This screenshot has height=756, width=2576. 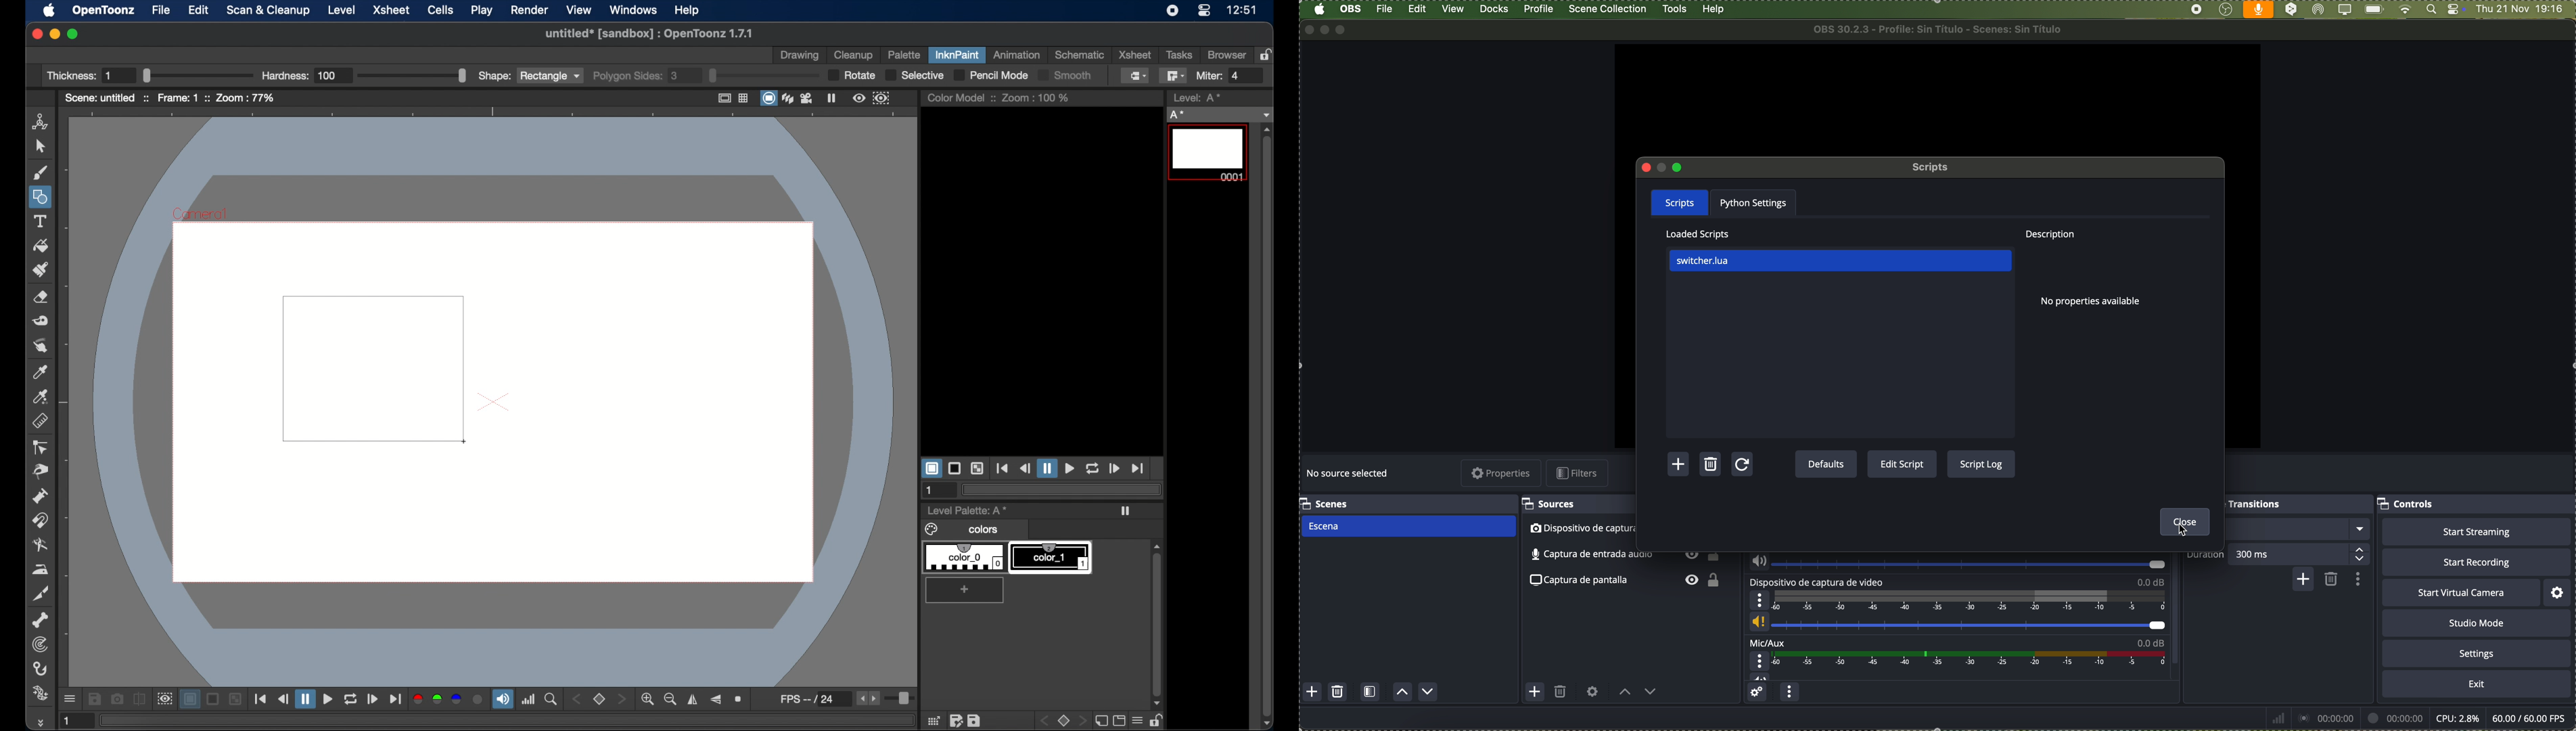 What do you see at coordinates (2186, 523) in the screenshot?
I see `click on close button` at bounding box center [2186, 523].